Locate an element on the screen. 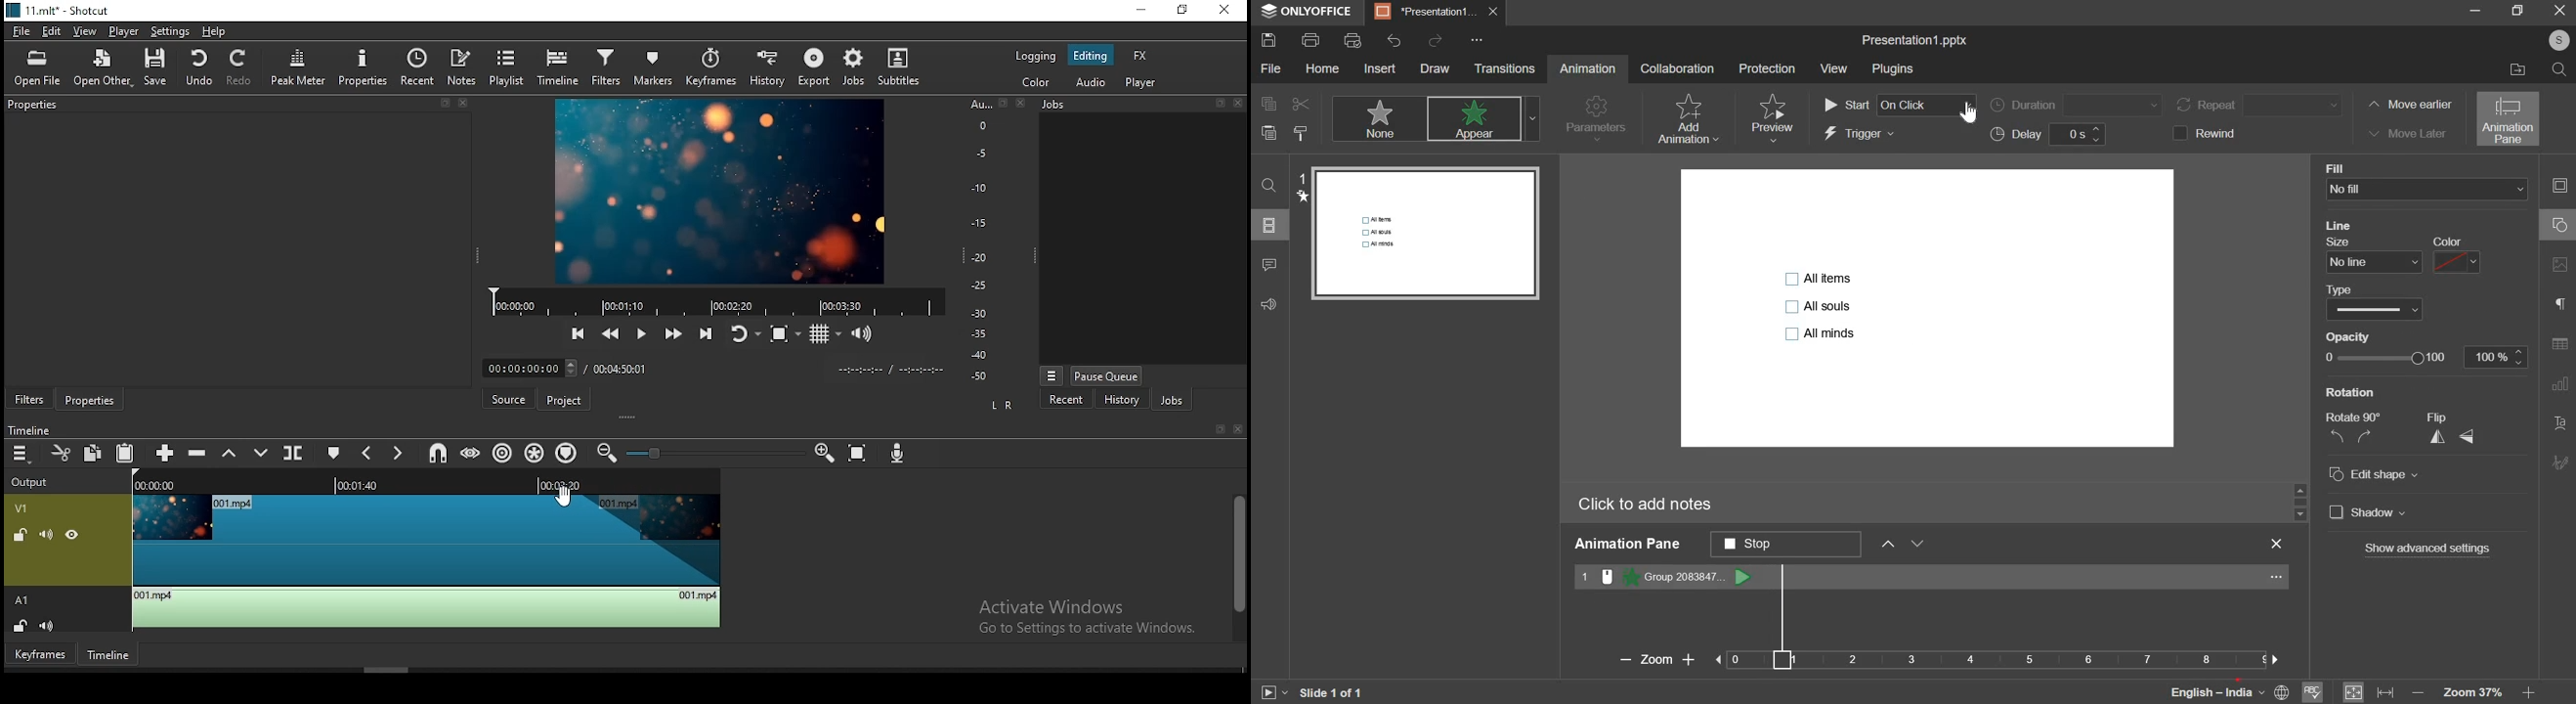 This screenshot has height=728, width=2576. edit is located at coordinates (53, 31).